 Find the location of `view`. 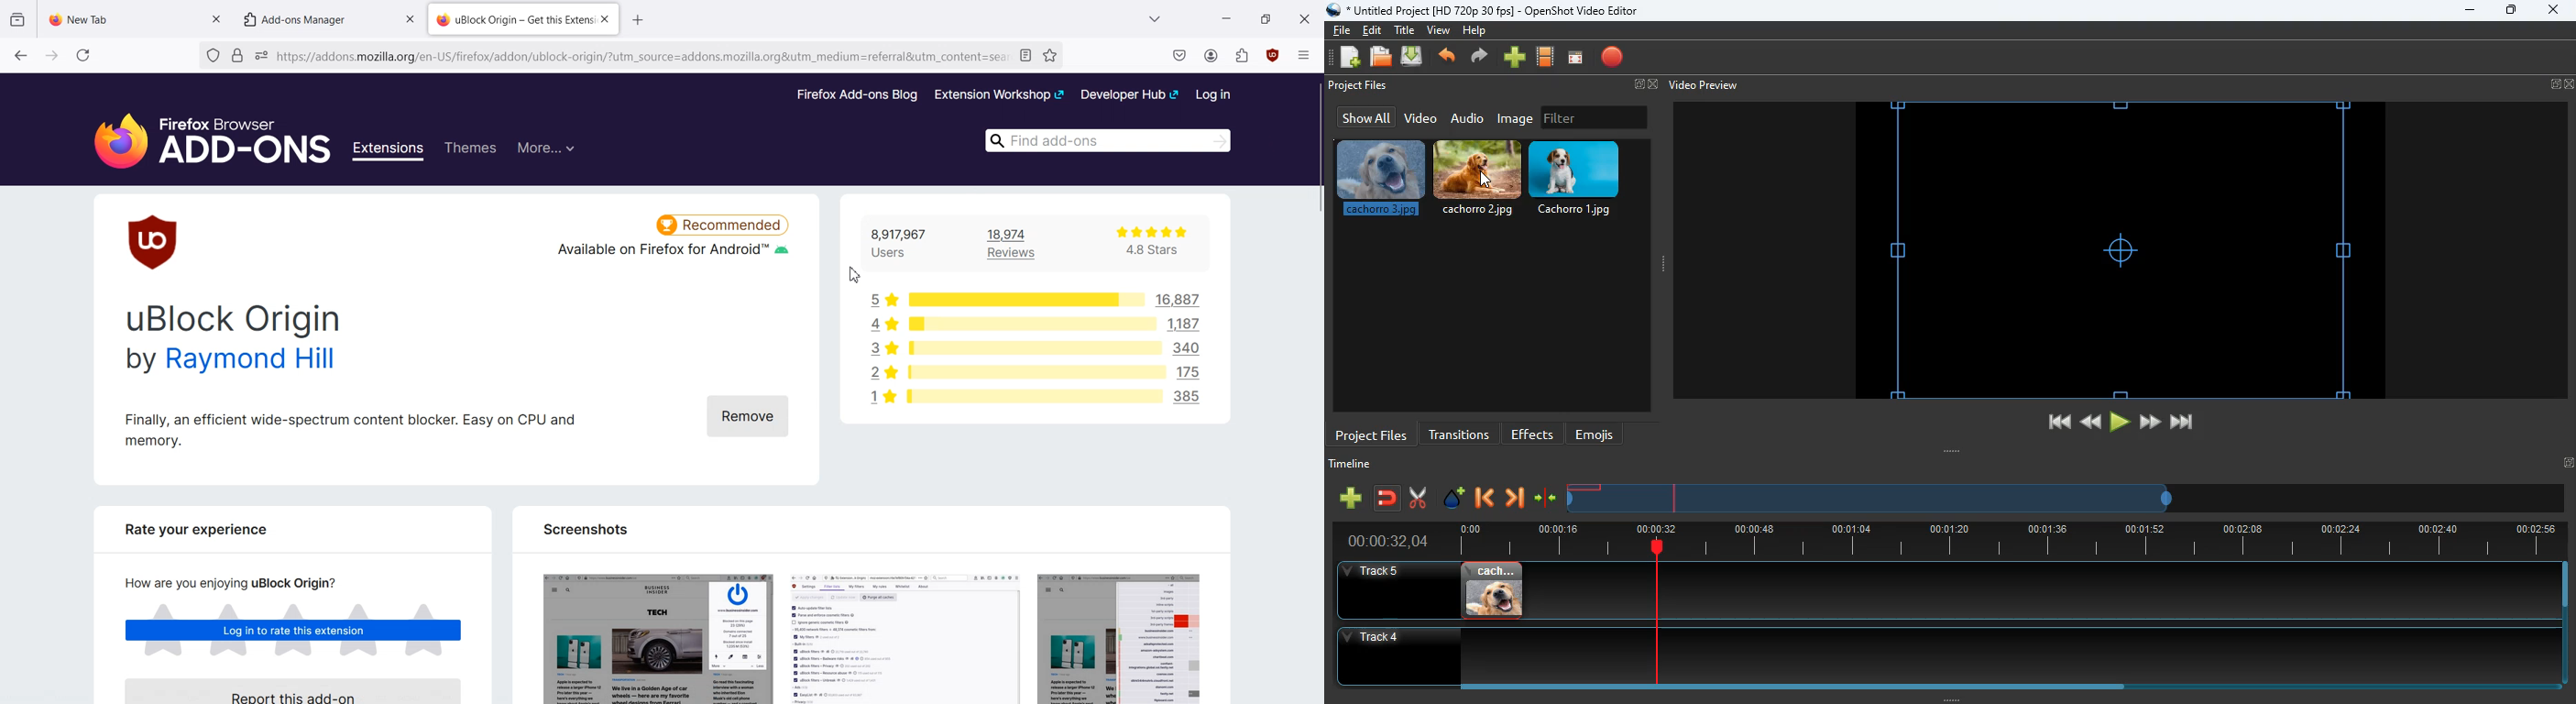

view is located at coordinates (1440, 30).